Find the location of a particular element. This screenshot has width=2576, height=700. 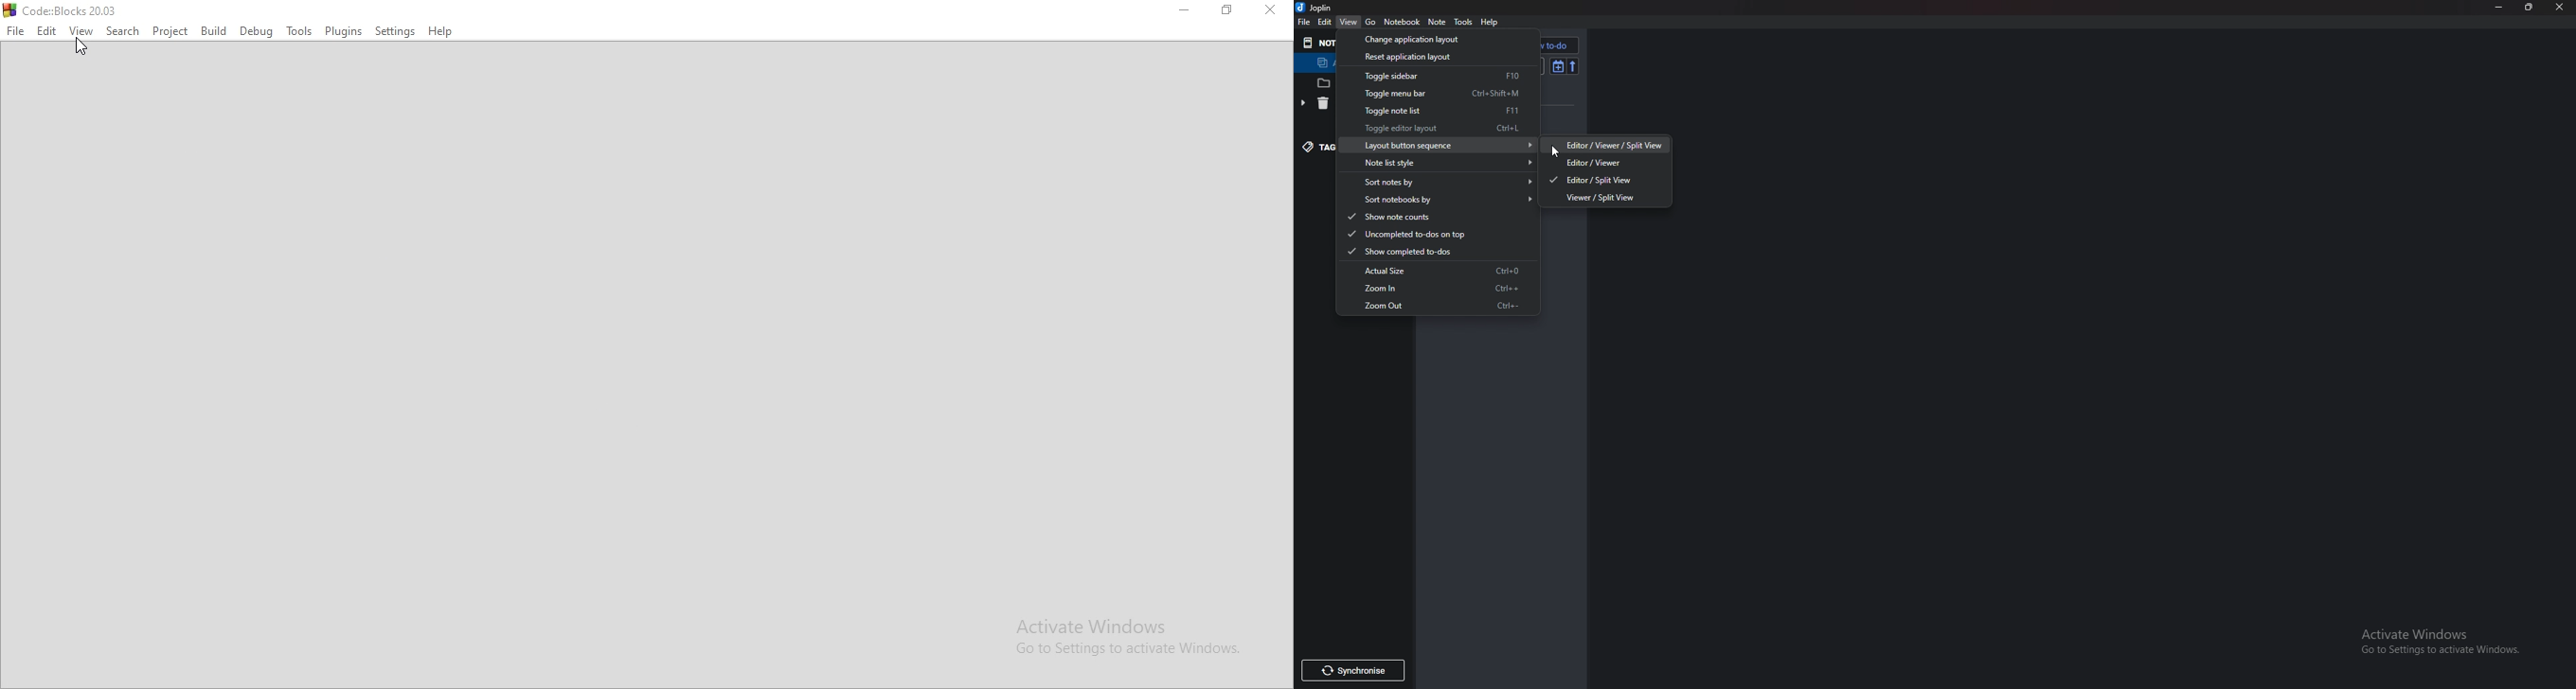

Zoom out is located at coordinates (1439, 304).